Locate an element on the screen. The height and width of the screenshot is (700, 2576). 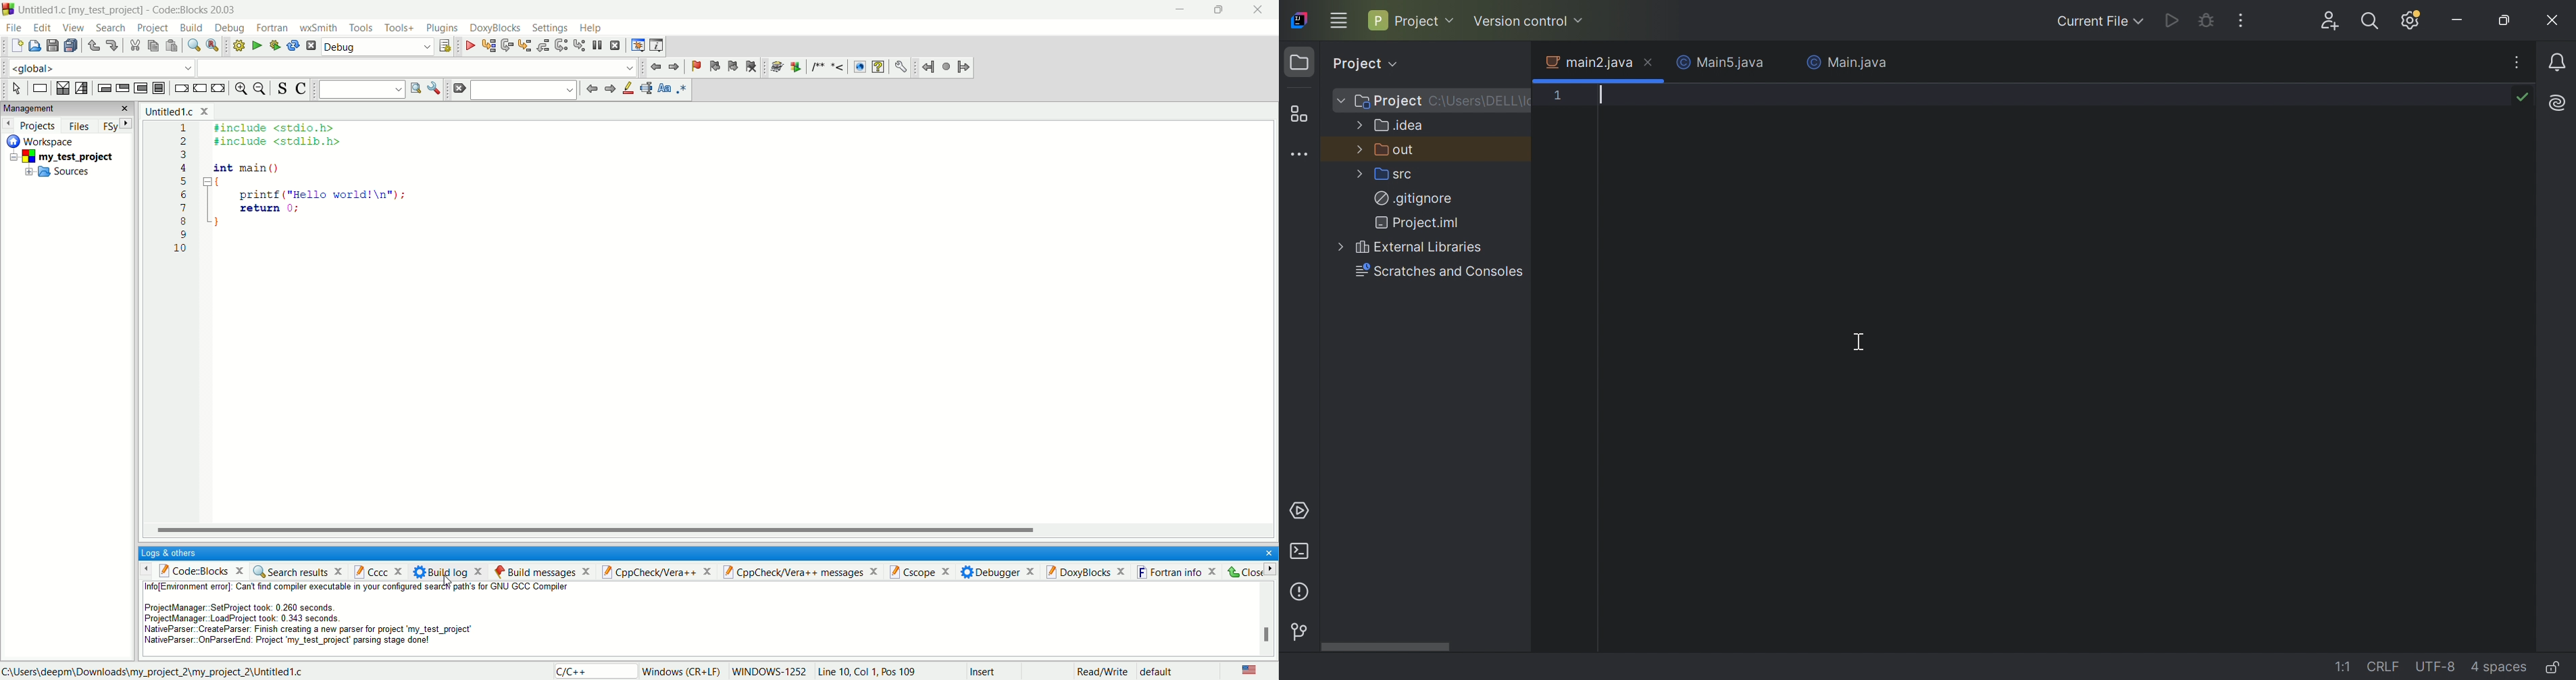
selected text is located at coordinates (646, 88).